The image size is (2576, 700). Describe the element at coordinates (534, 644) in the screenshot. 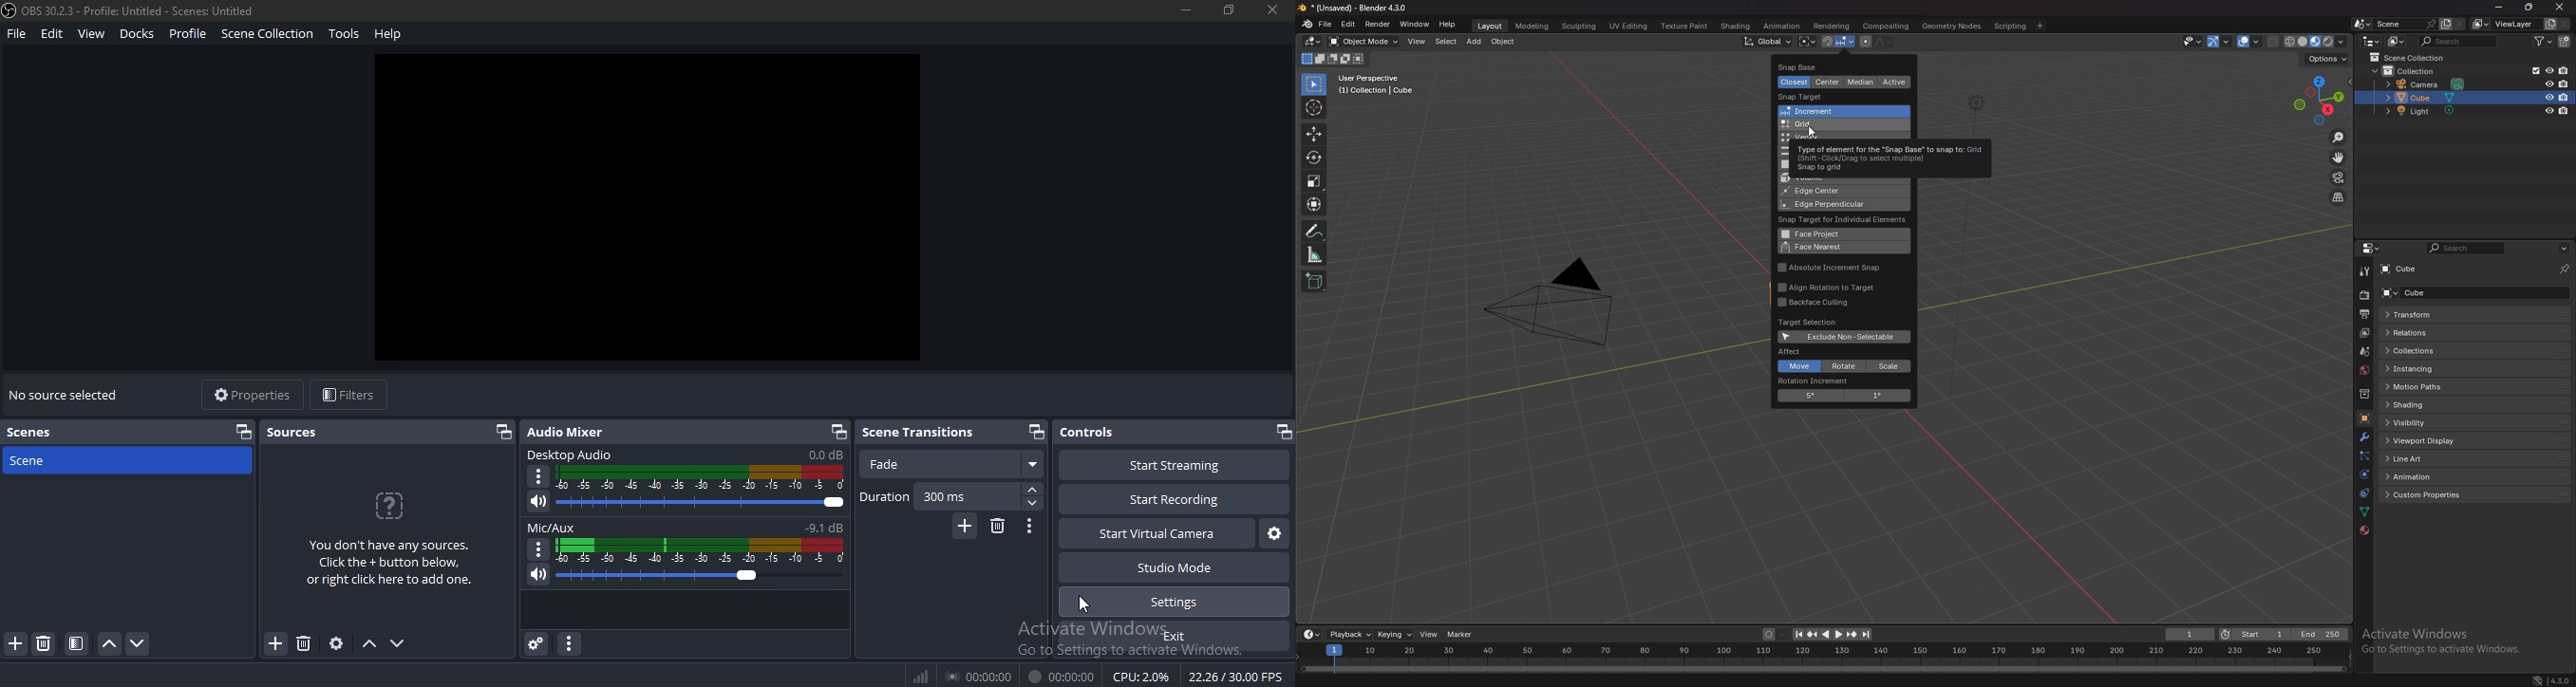

I see `` at that location.